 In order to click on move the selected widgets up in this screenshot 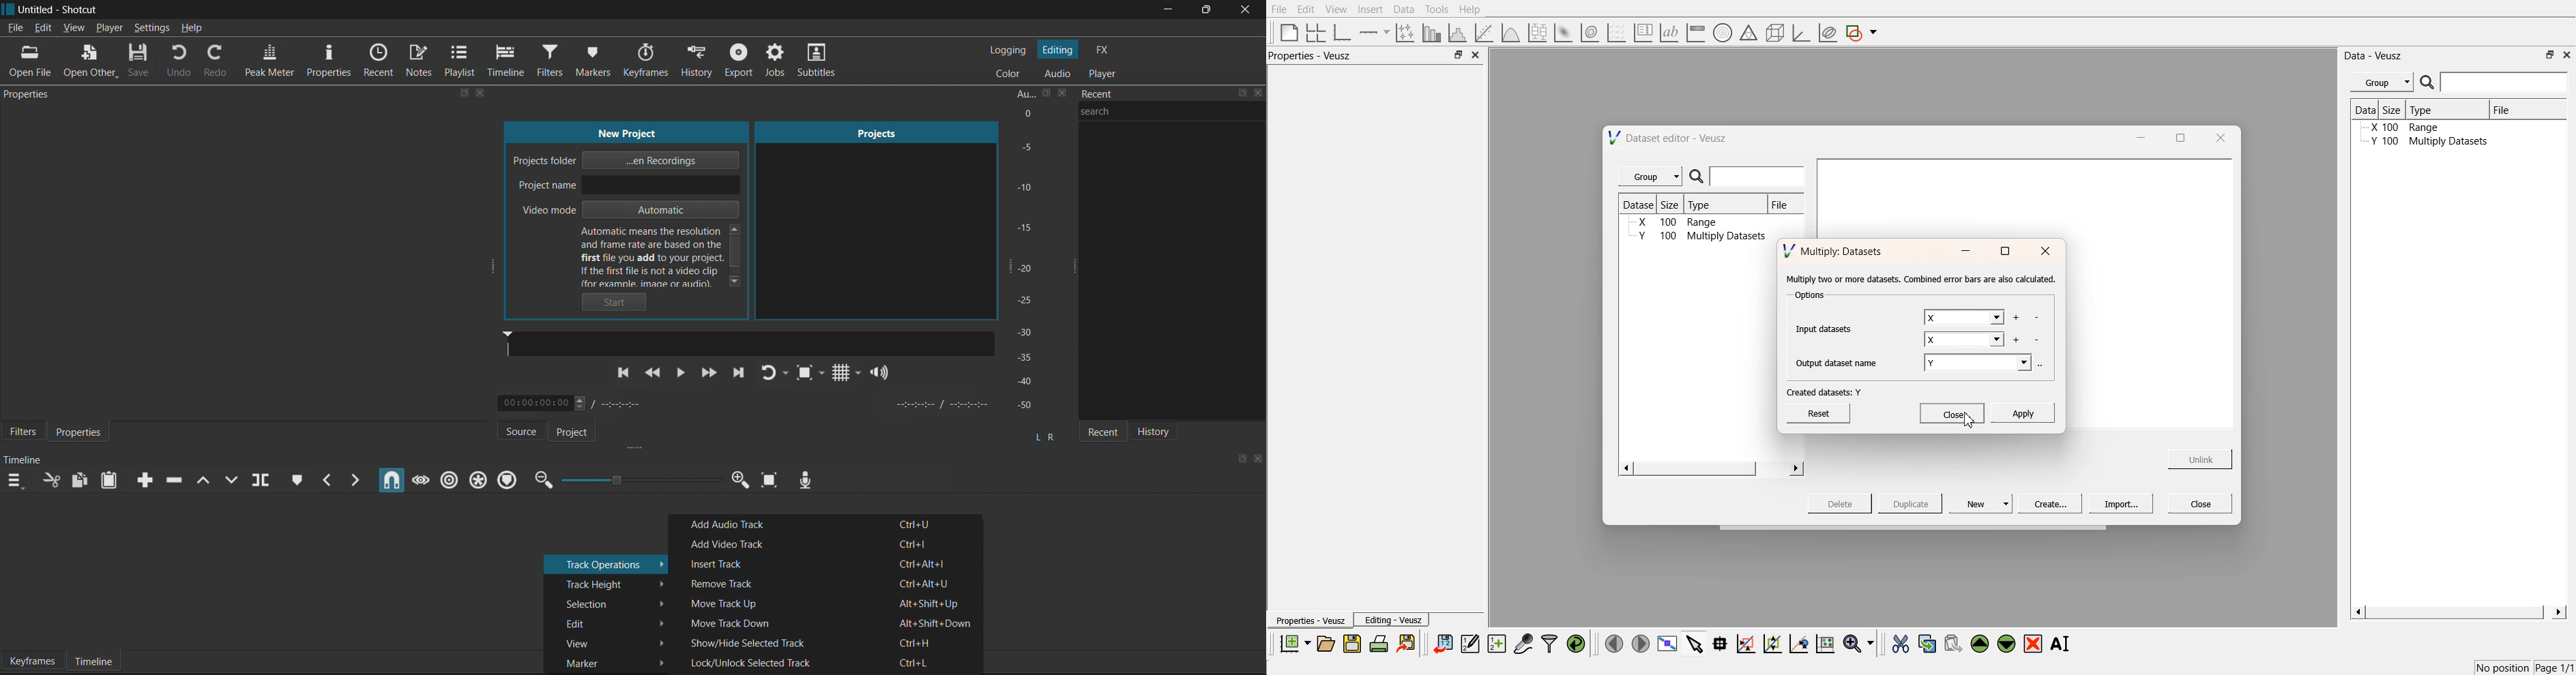, I will do `click(1981, 644)`.